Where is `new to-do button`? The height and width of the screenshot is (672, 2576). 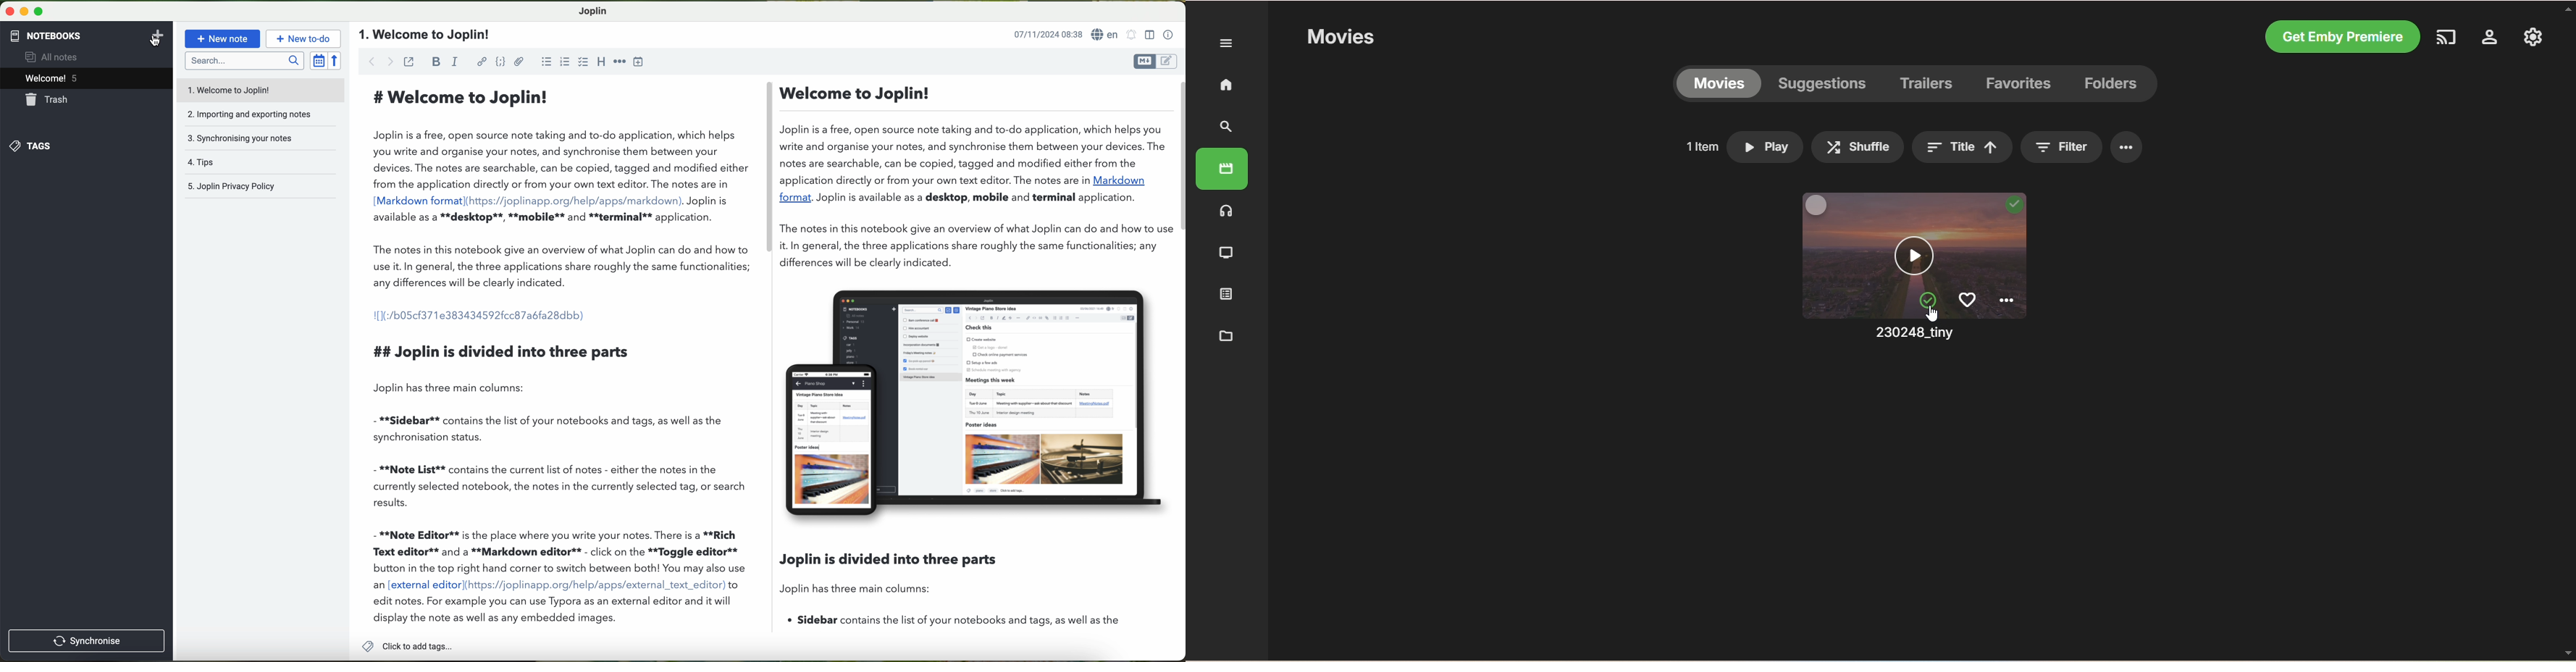 new to-do button is located at coordinates (304, 38).